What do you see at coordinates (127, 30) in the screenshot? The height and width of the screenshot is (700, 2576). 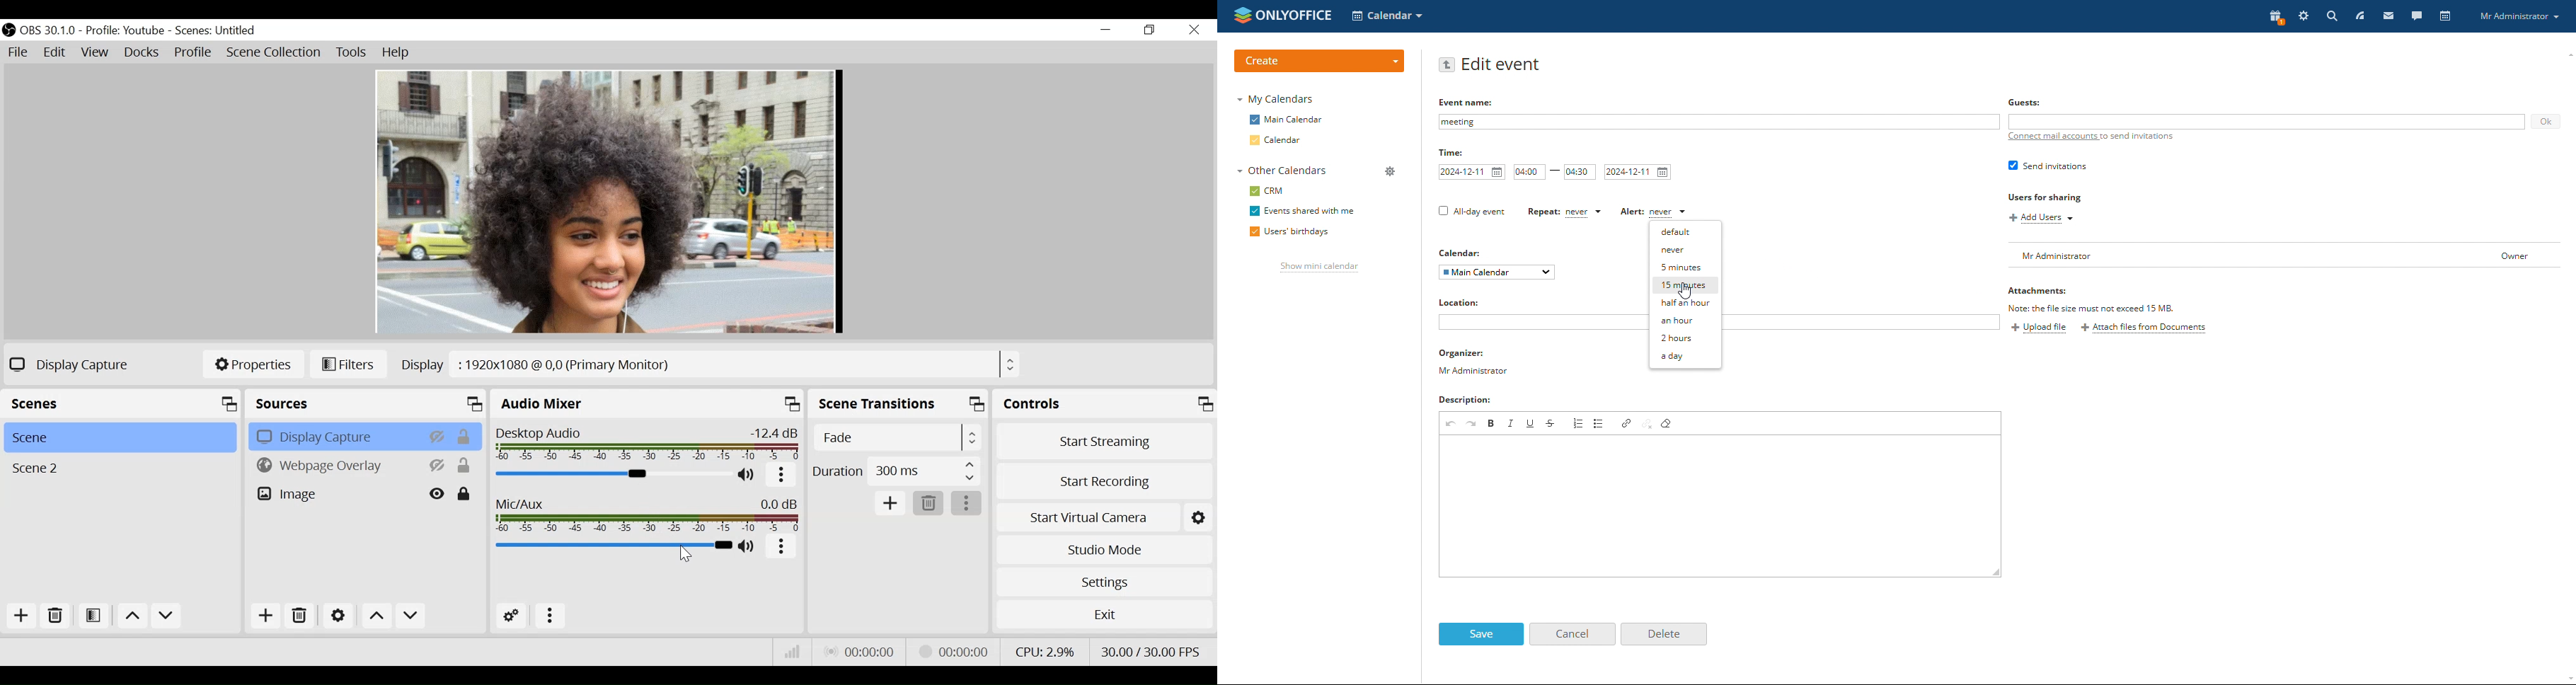 I see `Profile ` at bounding box center [127, 30].